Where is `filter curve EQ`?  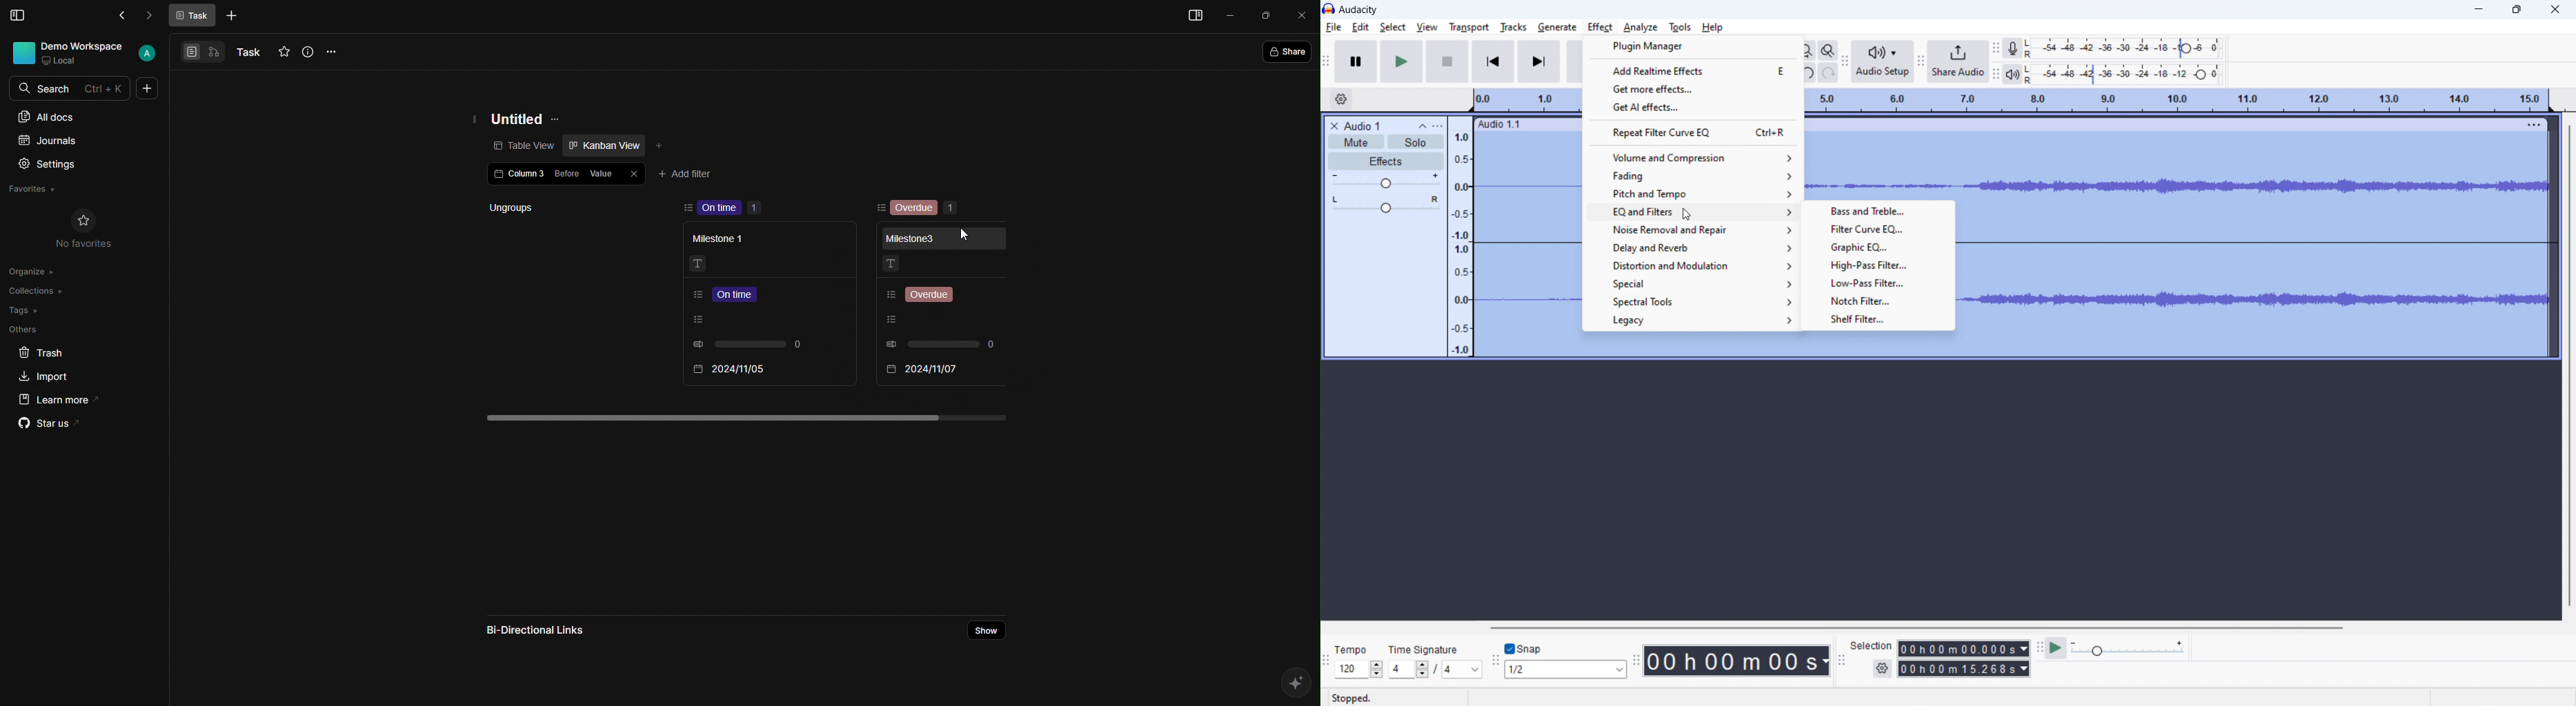 filter curve EQ is located at coordinates (1877, 229).